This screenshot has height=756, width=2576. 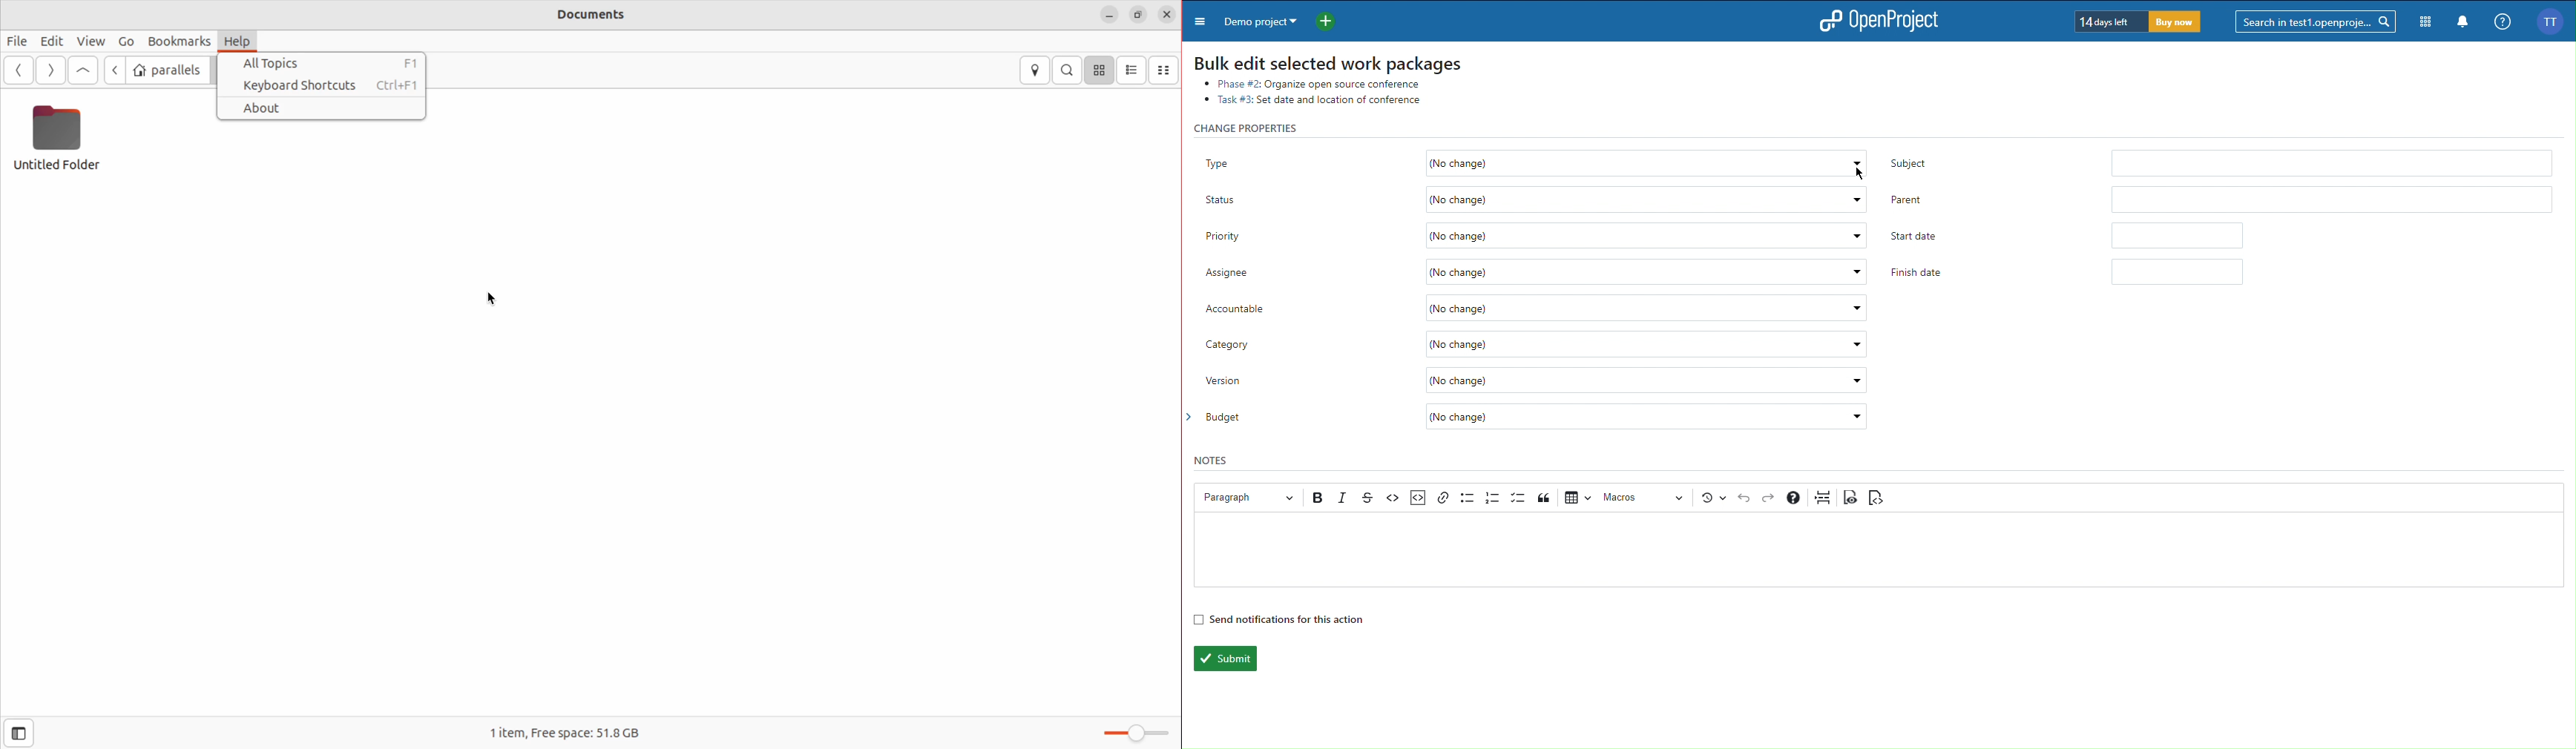 What do you see at coordinates (1533, 157) in the screenshot?
I see `Type` at bounding box center [1533, 157].